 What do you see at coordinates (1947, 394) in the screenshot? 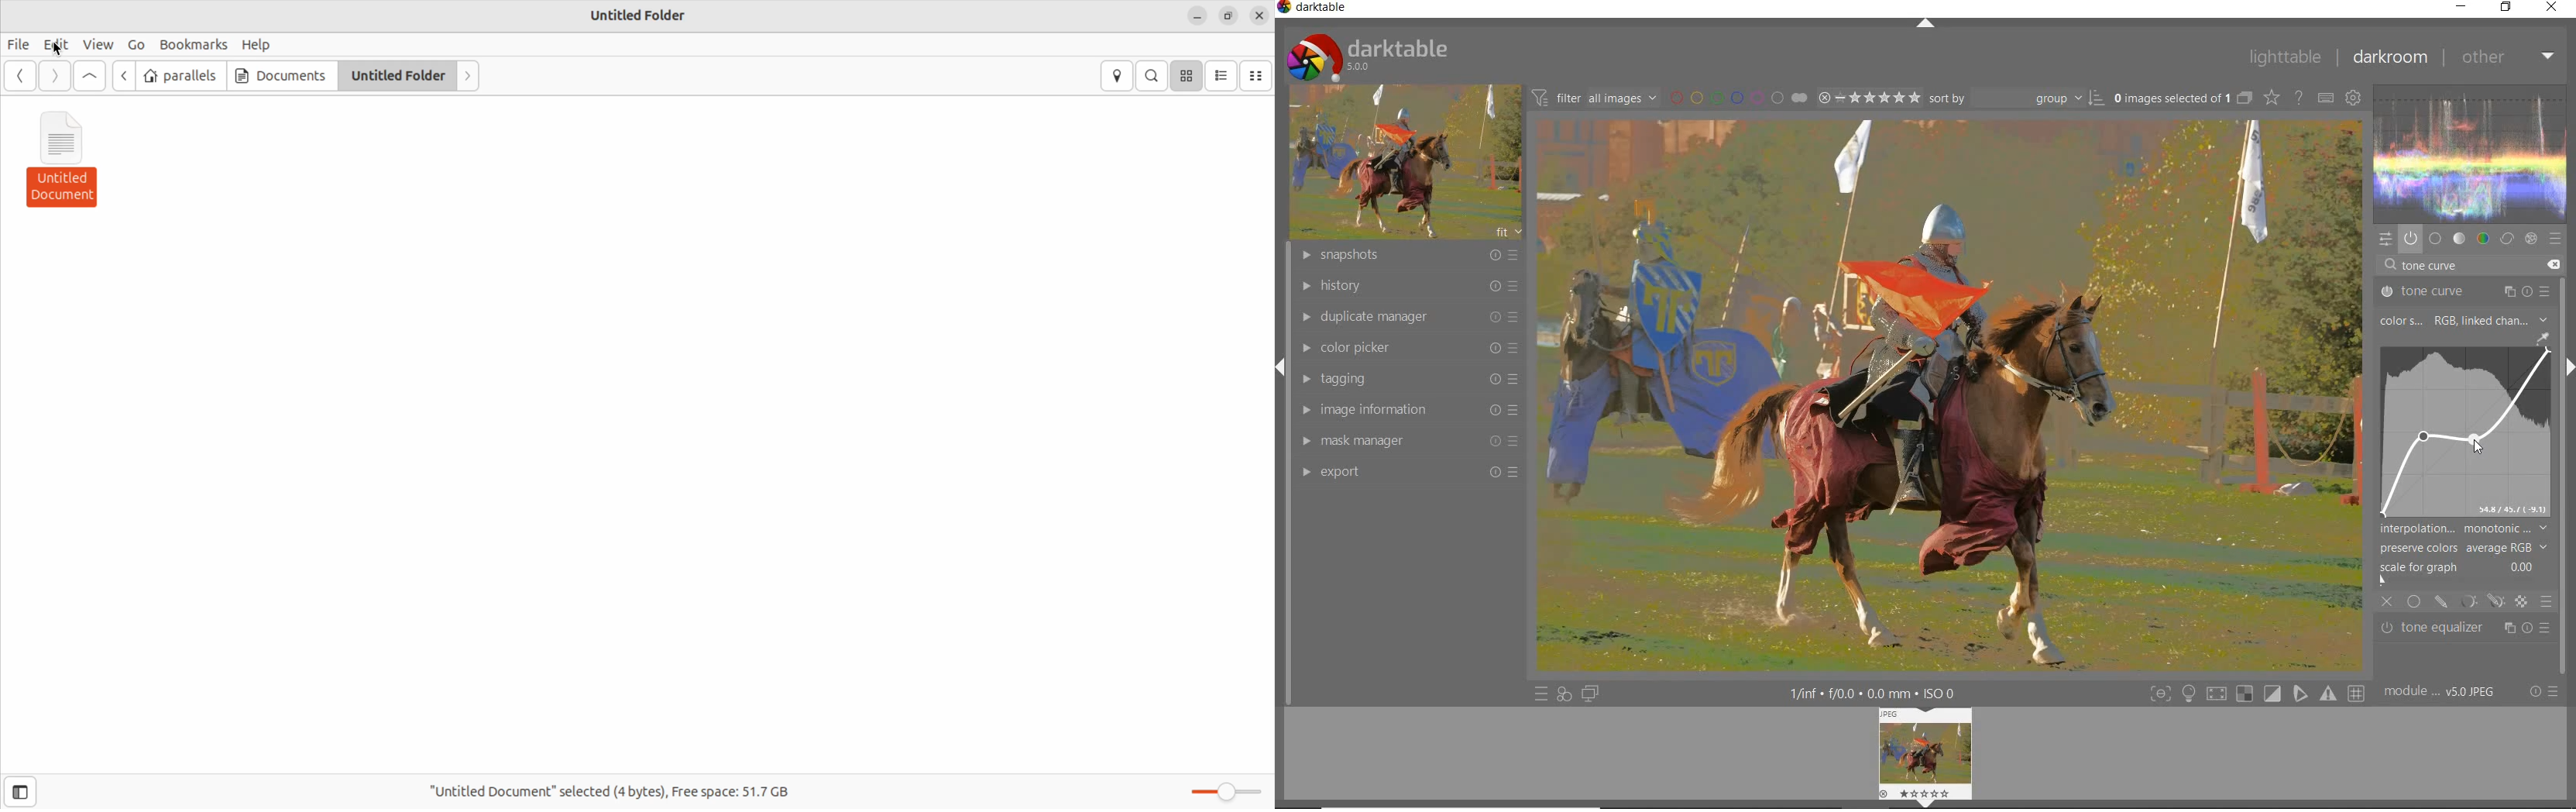
I see `selected image` at bounding box center [1947, 394].